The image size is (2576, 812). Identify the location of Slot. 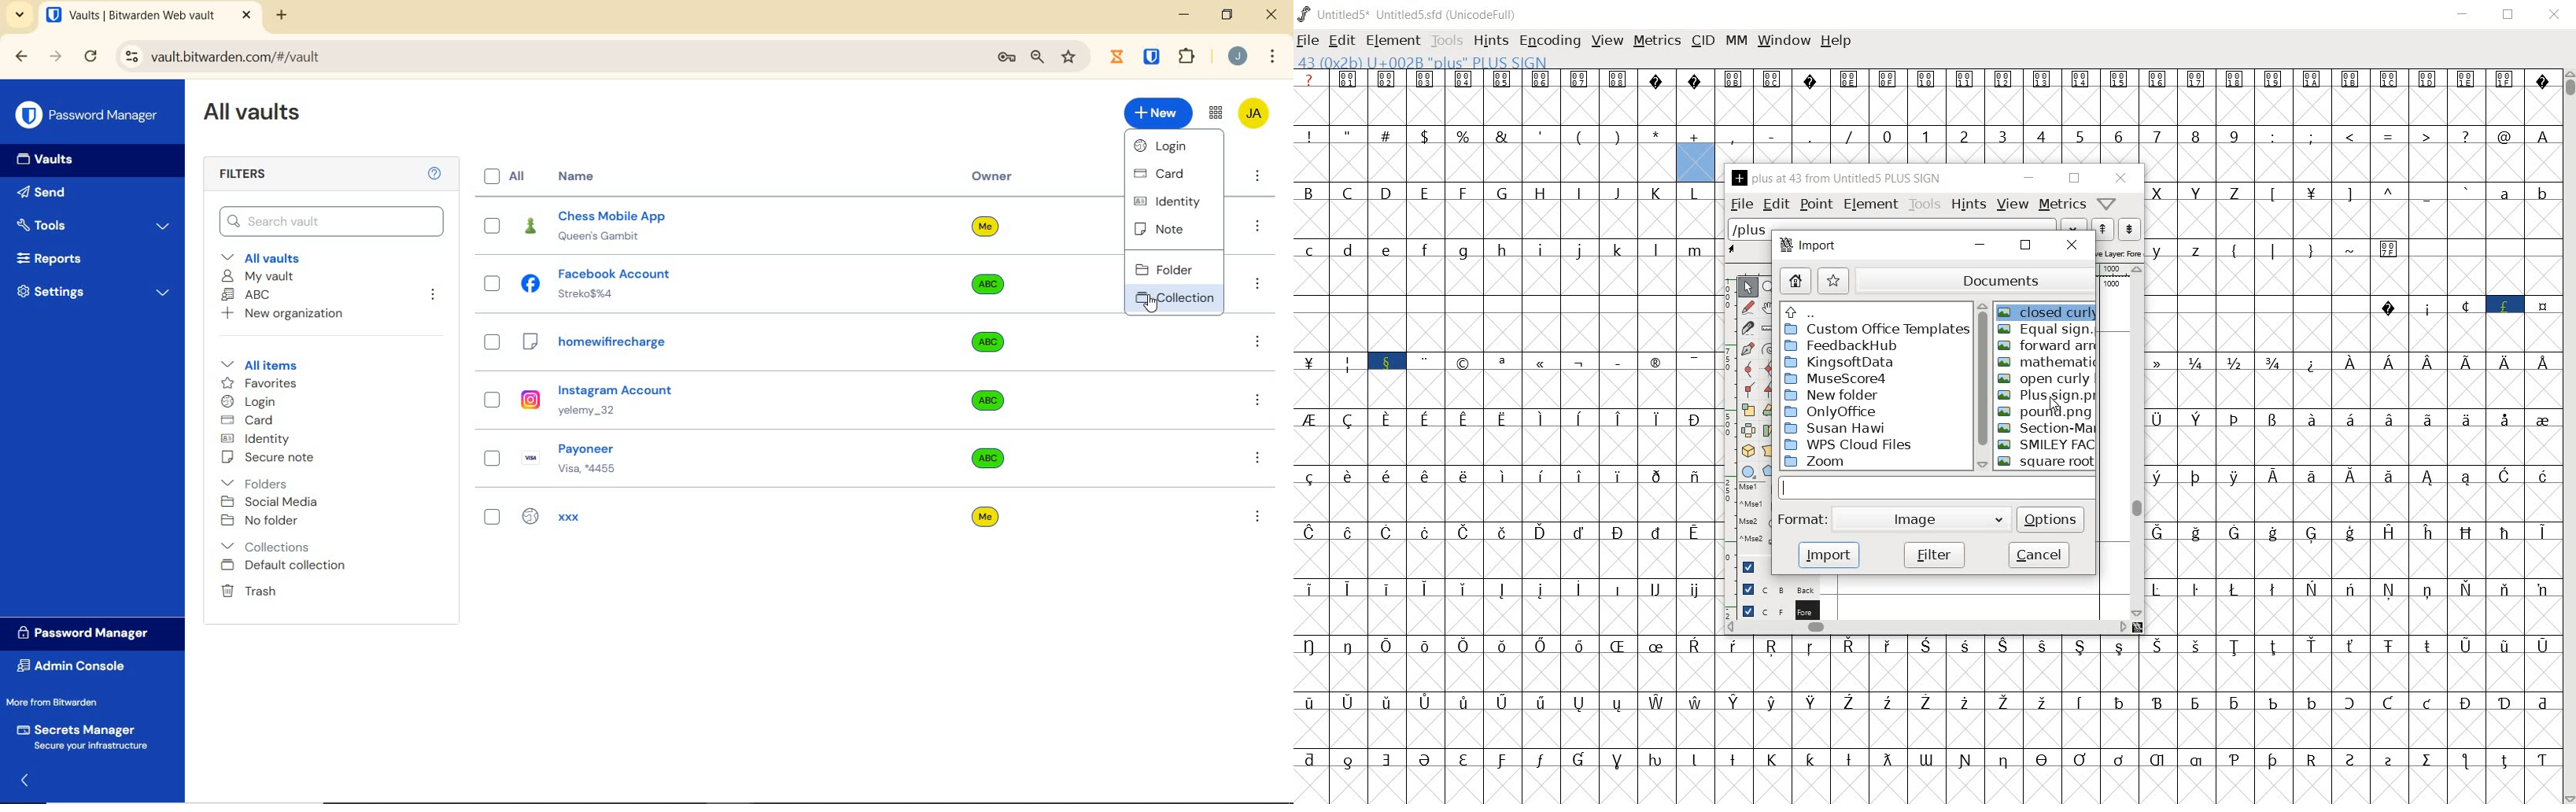
(2482, 266).